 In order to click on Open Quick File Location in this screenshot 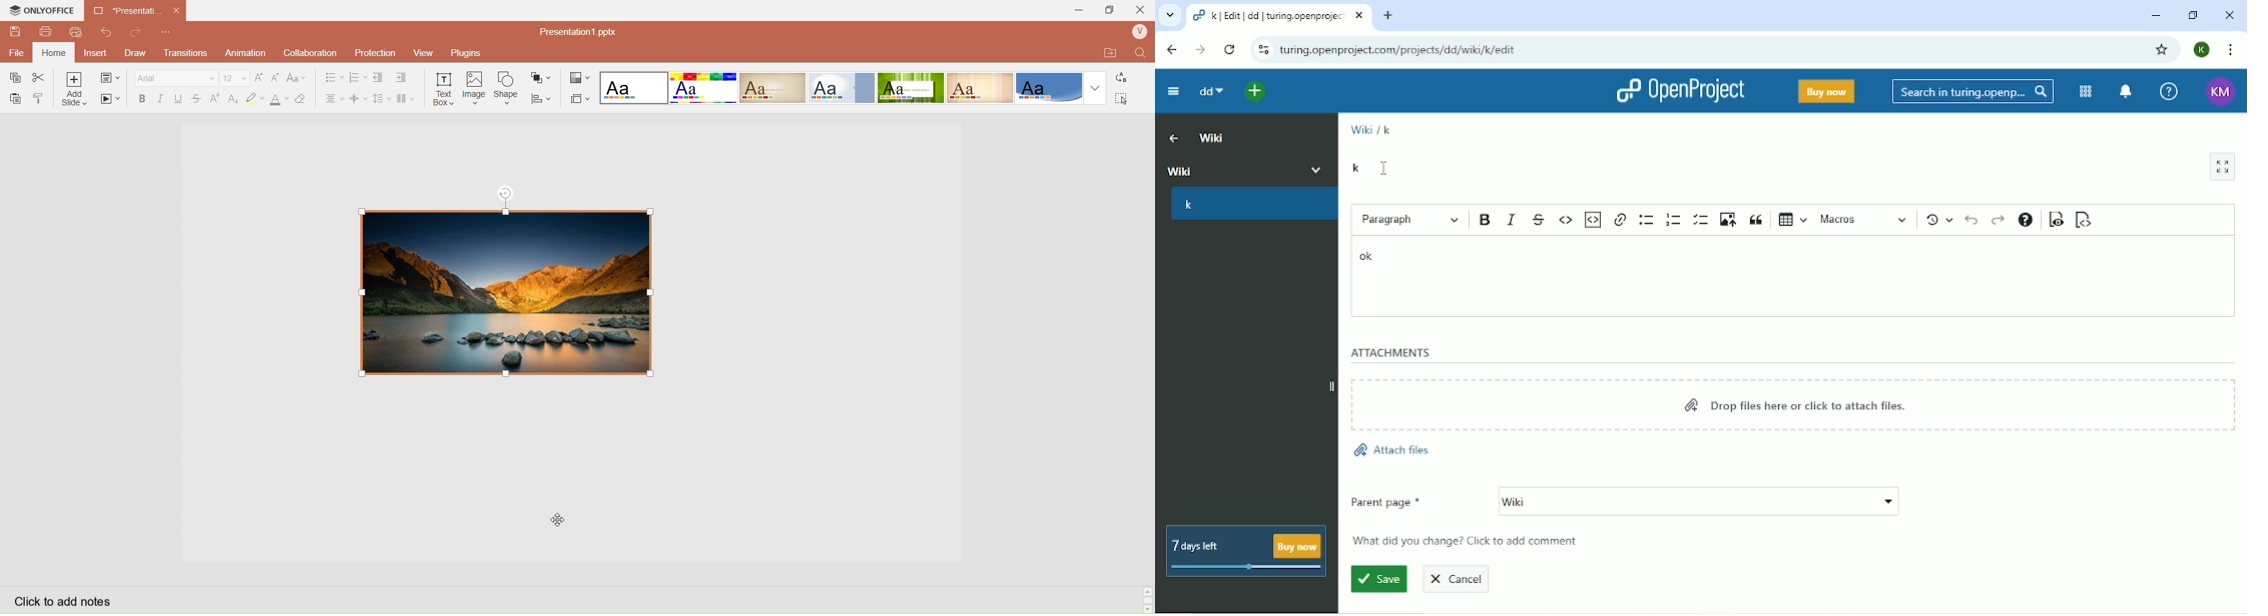, I will do `click(1111, 53)`.